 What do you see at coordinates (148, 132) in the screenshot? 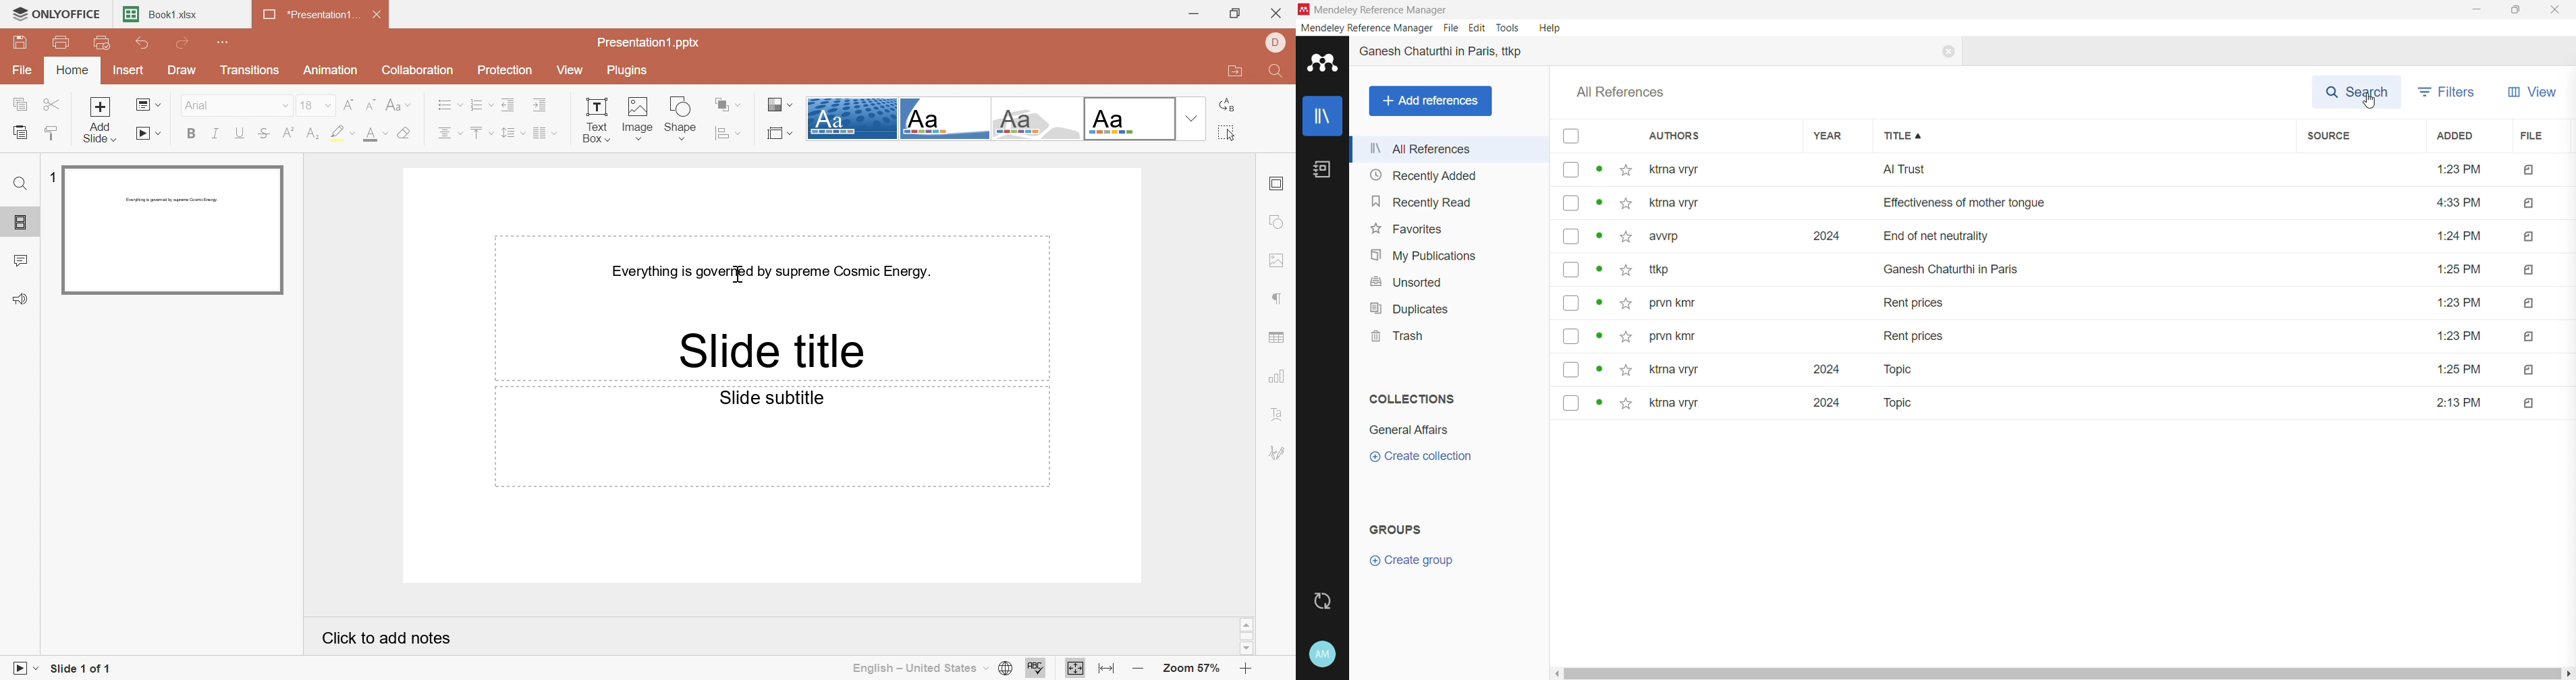
I see `Start slideshow` at bounding box center [148, 132].